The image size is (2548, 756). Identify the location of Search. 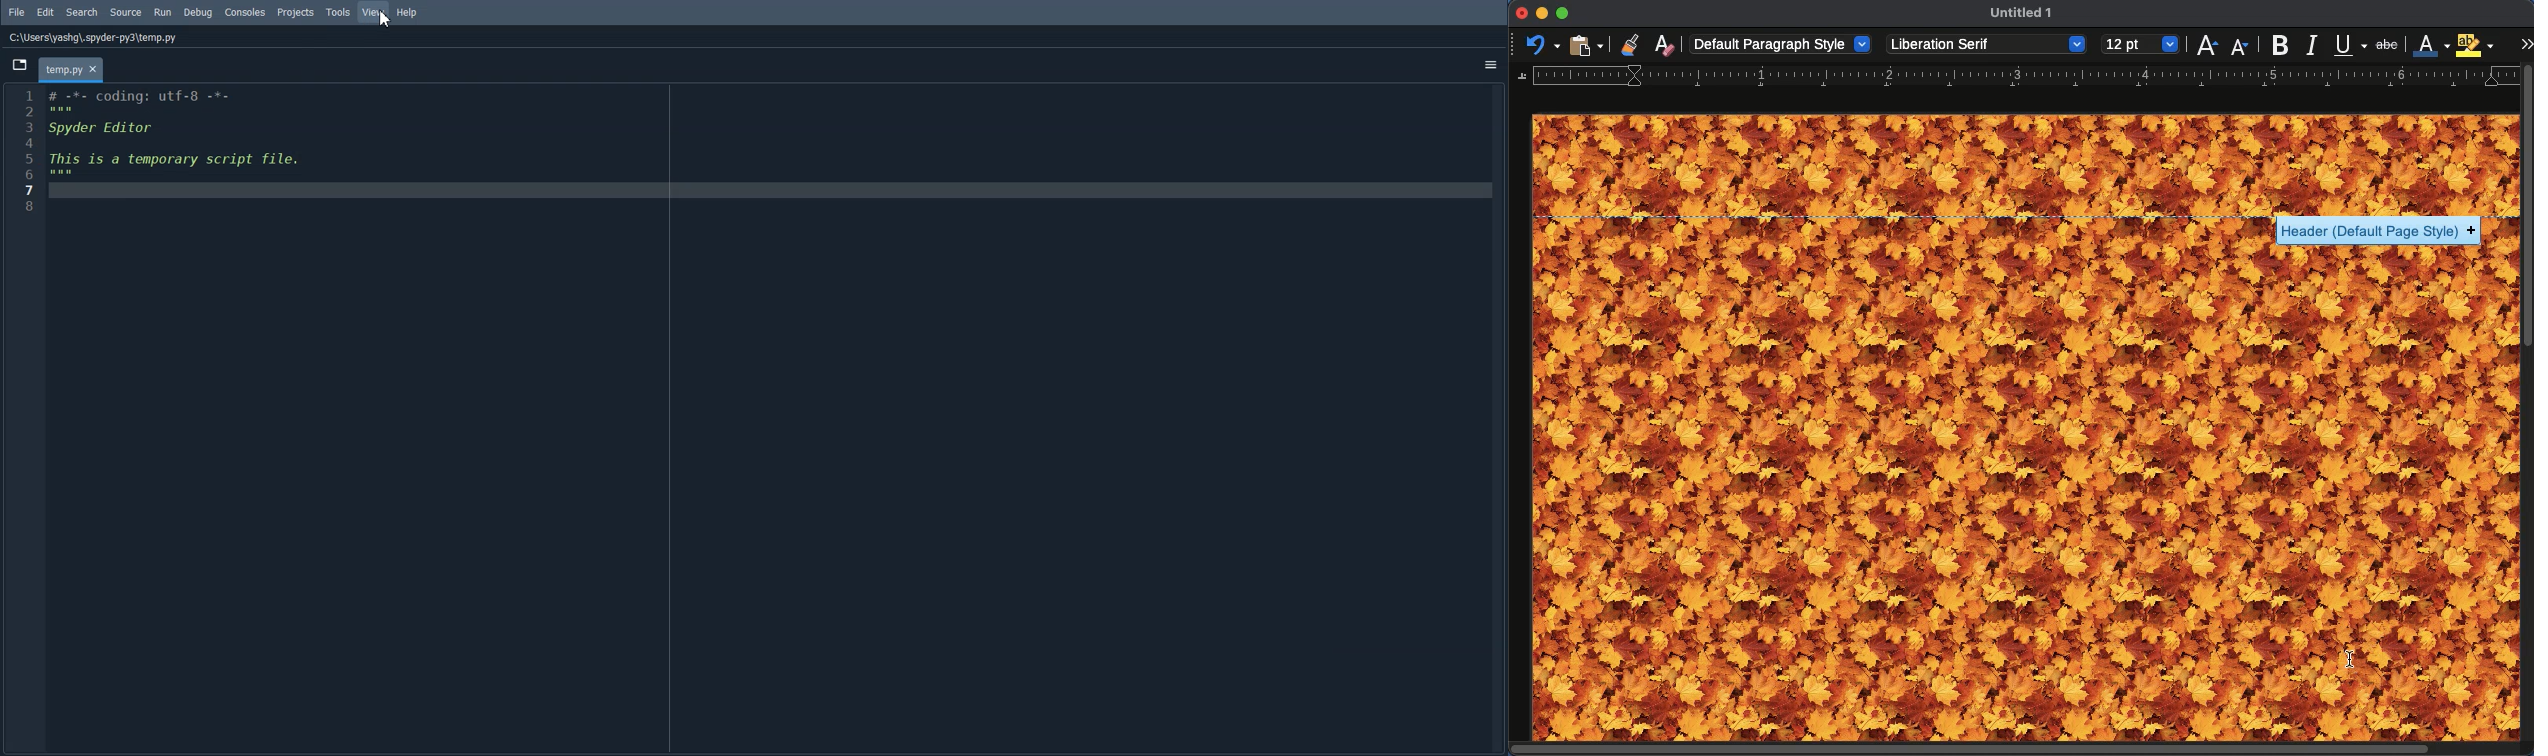
(83, 13).